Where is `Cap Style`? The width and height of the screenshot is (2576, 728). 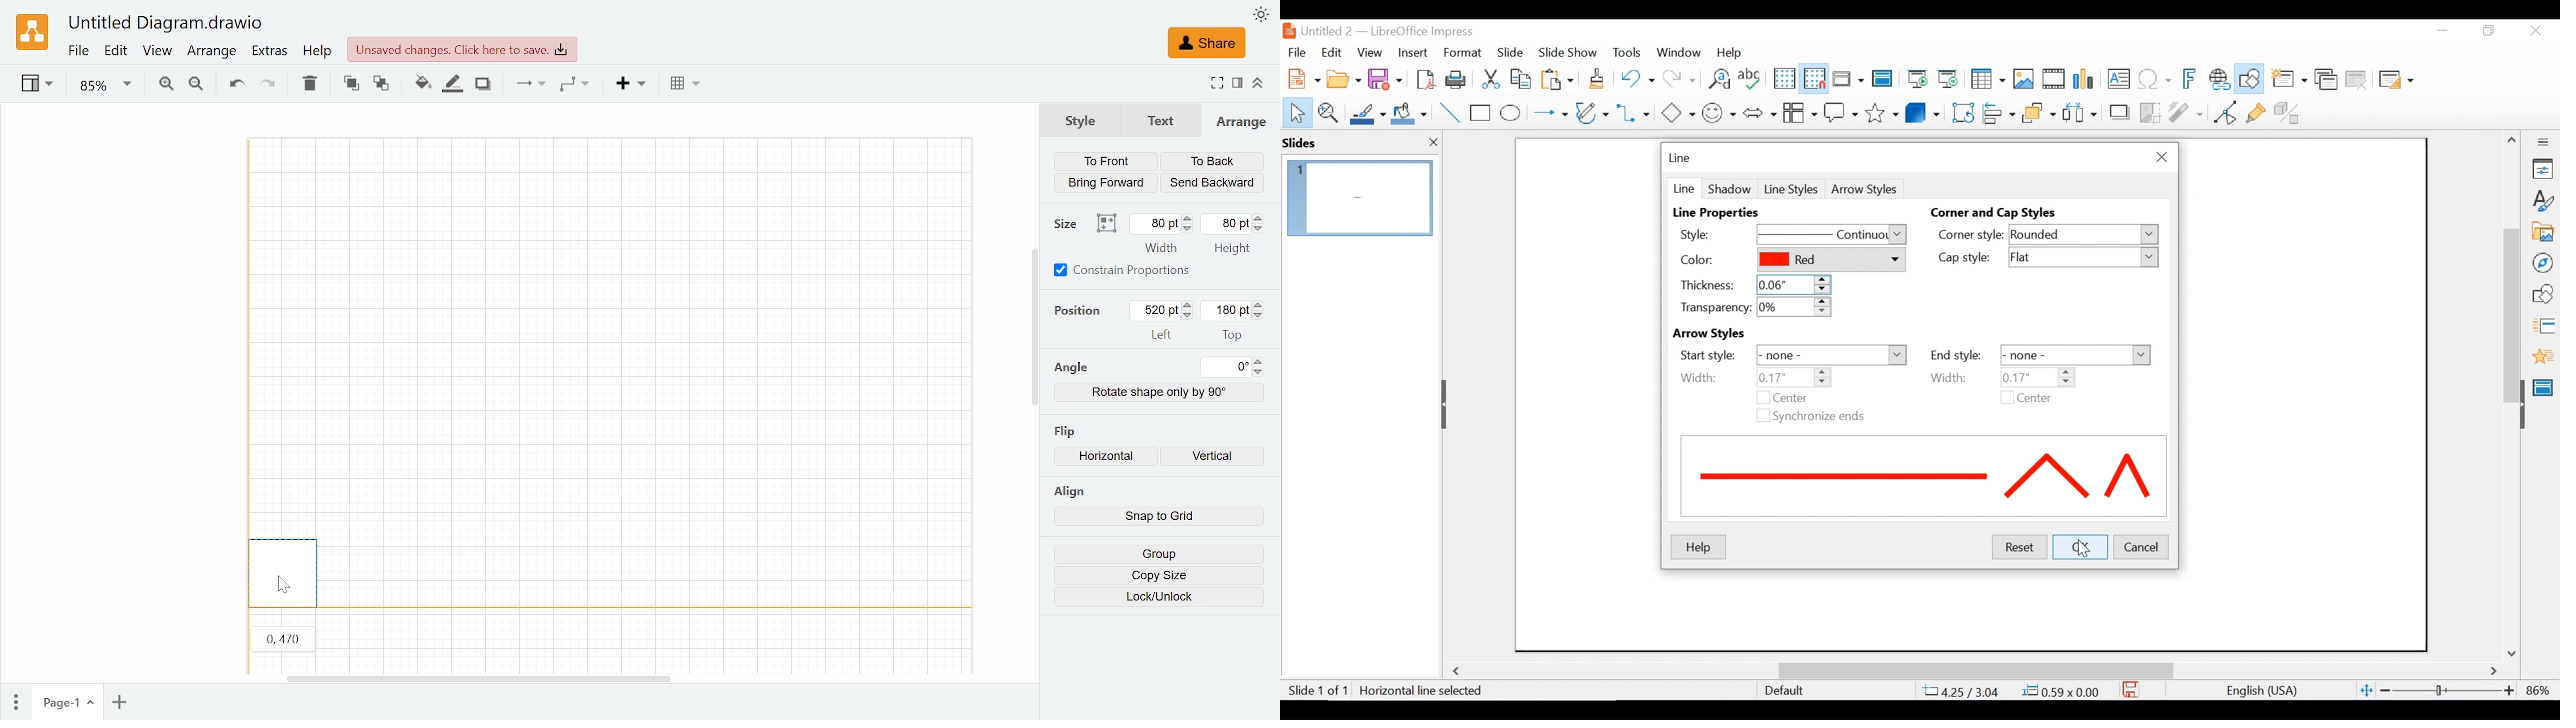
Cap Style is located at coordinates (1969, 259).